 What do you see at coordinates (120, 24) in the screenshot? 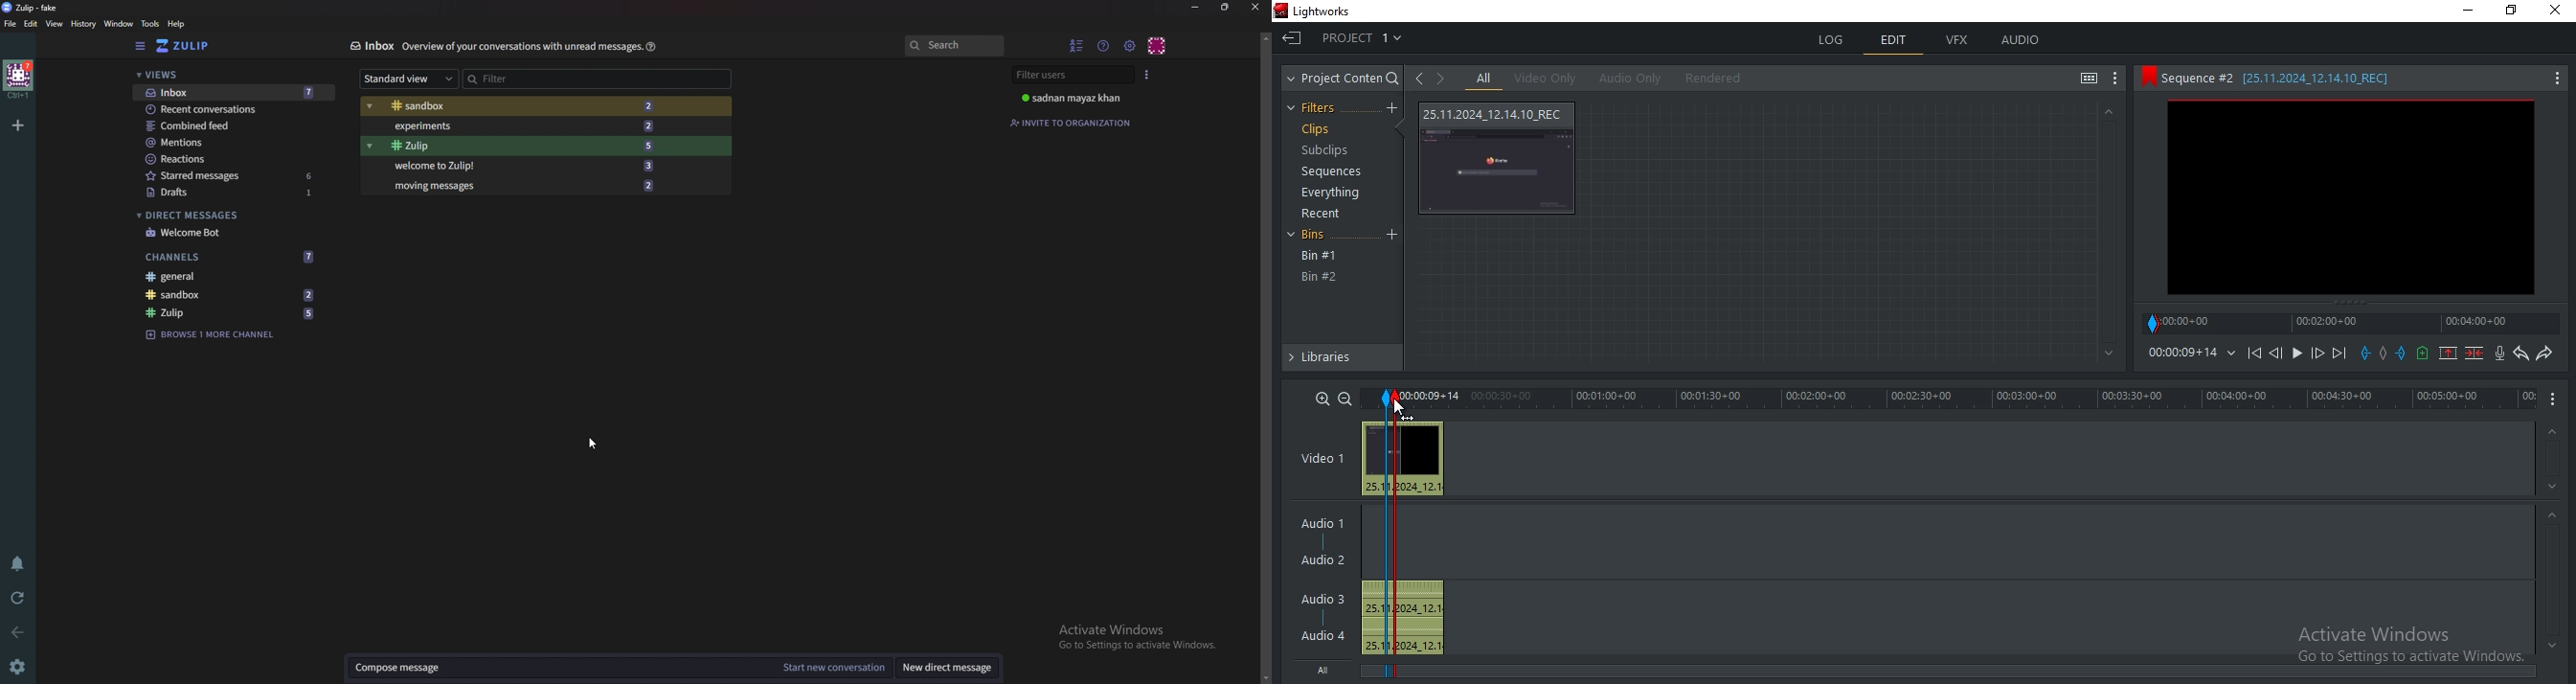
I see `Window` at bounding box center [120, 24].